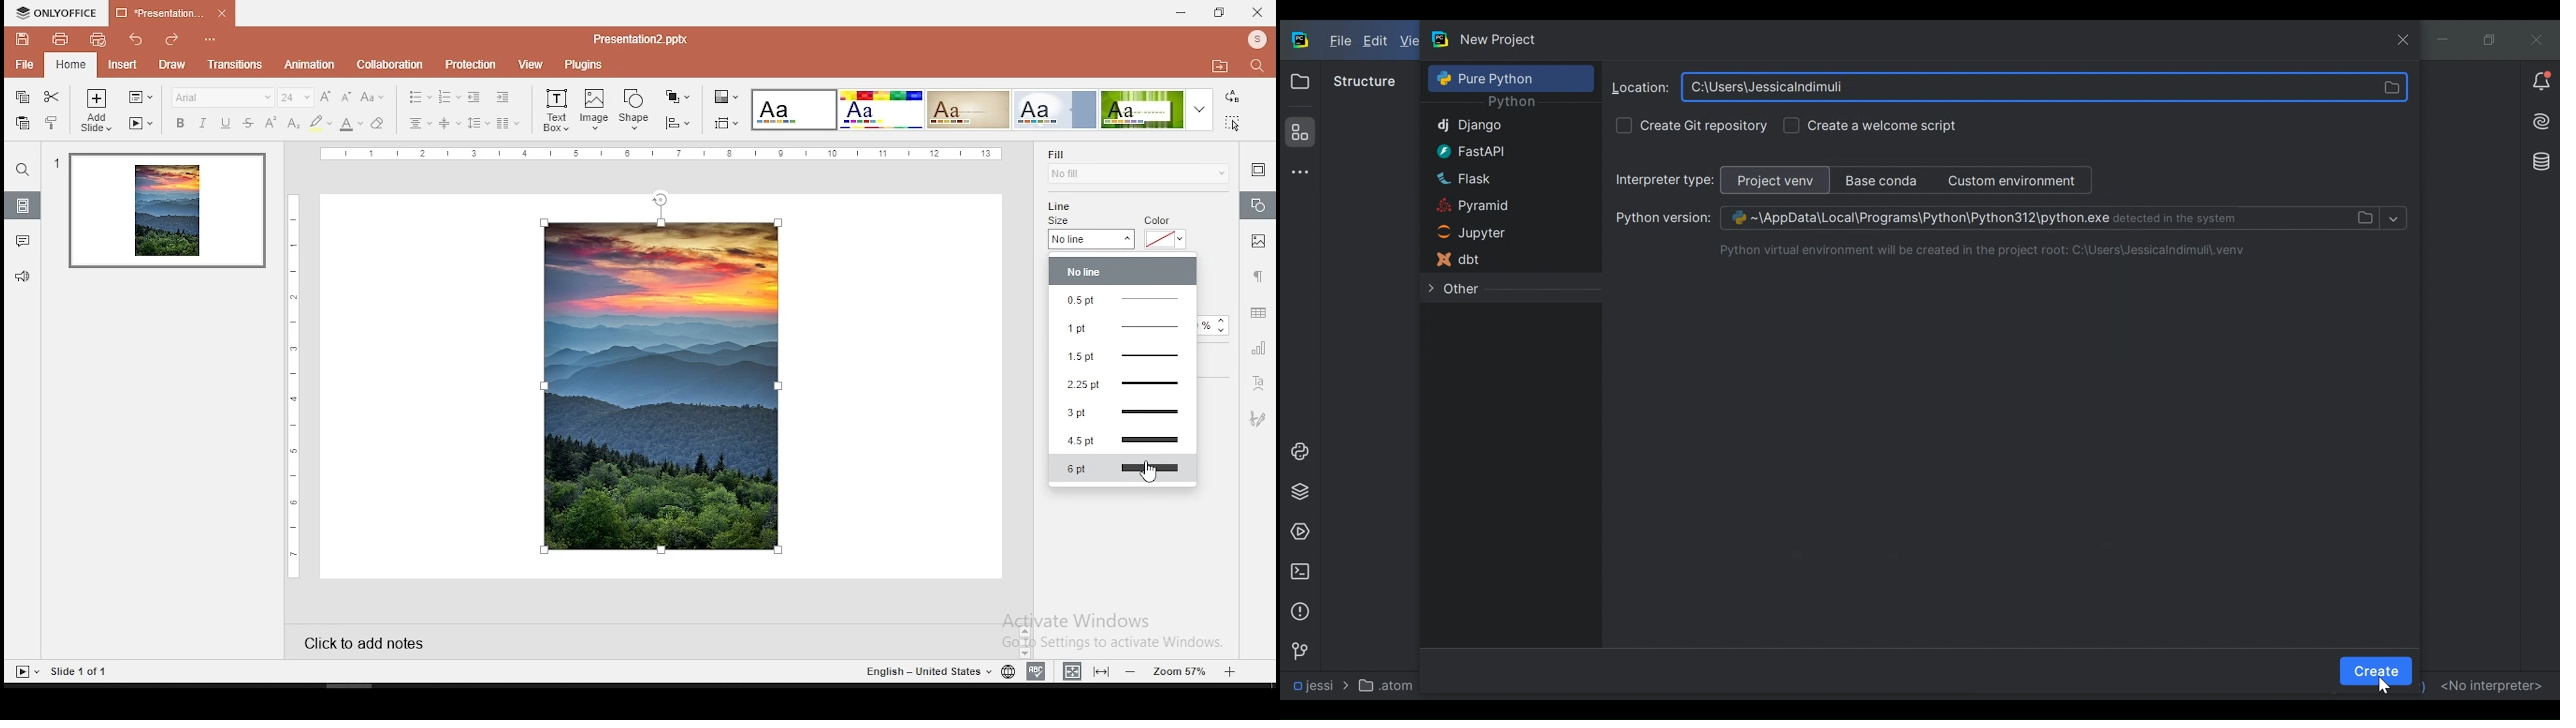 Image resolution: width=2576 pixels, height=728 pixels. I want to click on presentation2.pptx, so click(634, 38).